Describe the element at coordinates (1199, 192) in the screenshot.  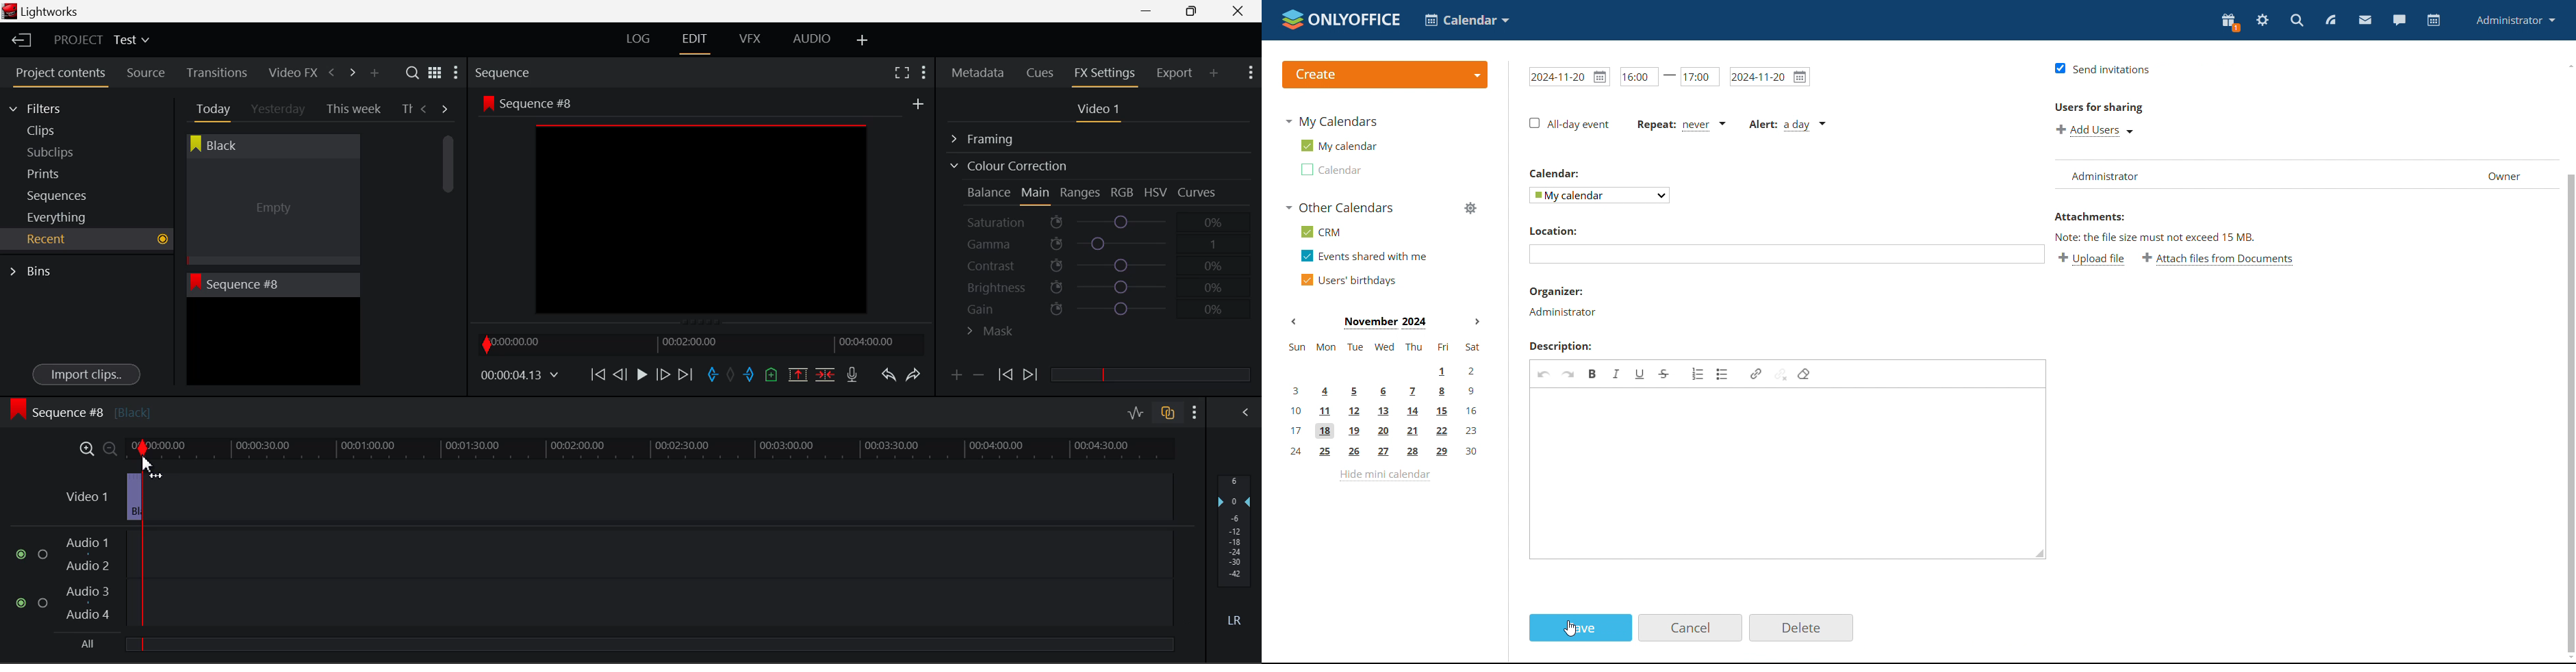
I see `Curves` at that location.